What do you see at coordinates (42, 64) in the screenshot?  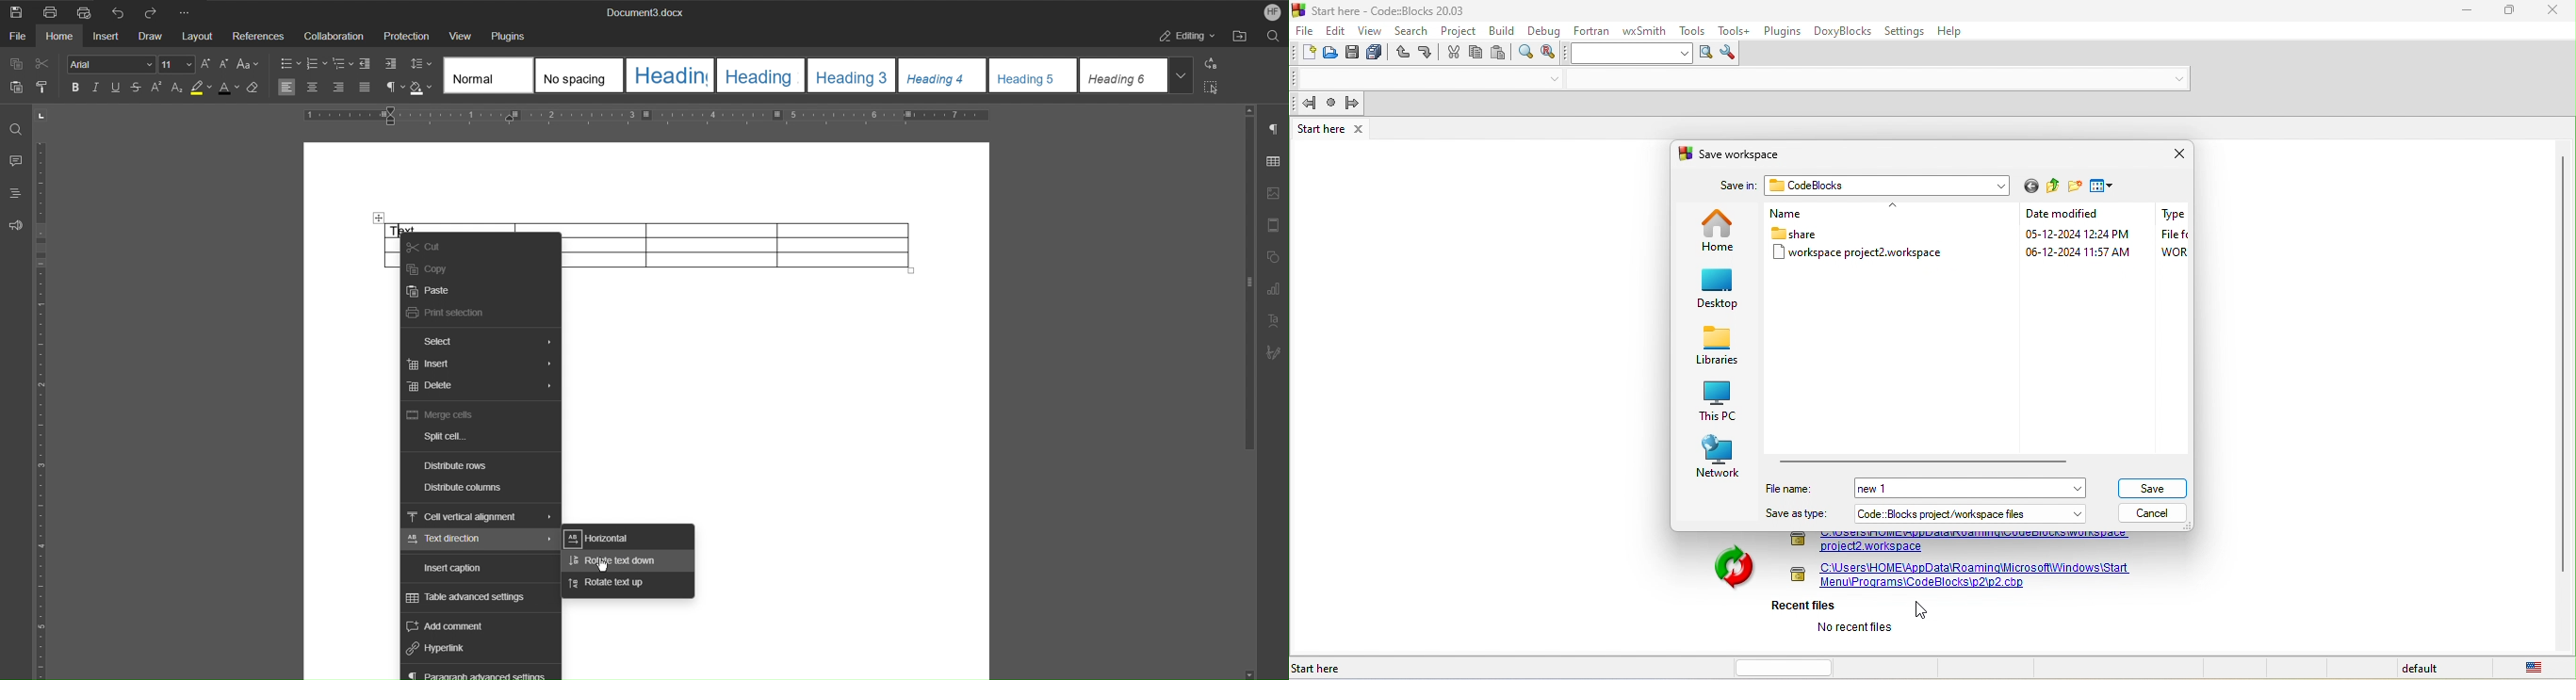 I see `Cut` at bounding box center [42, 64].